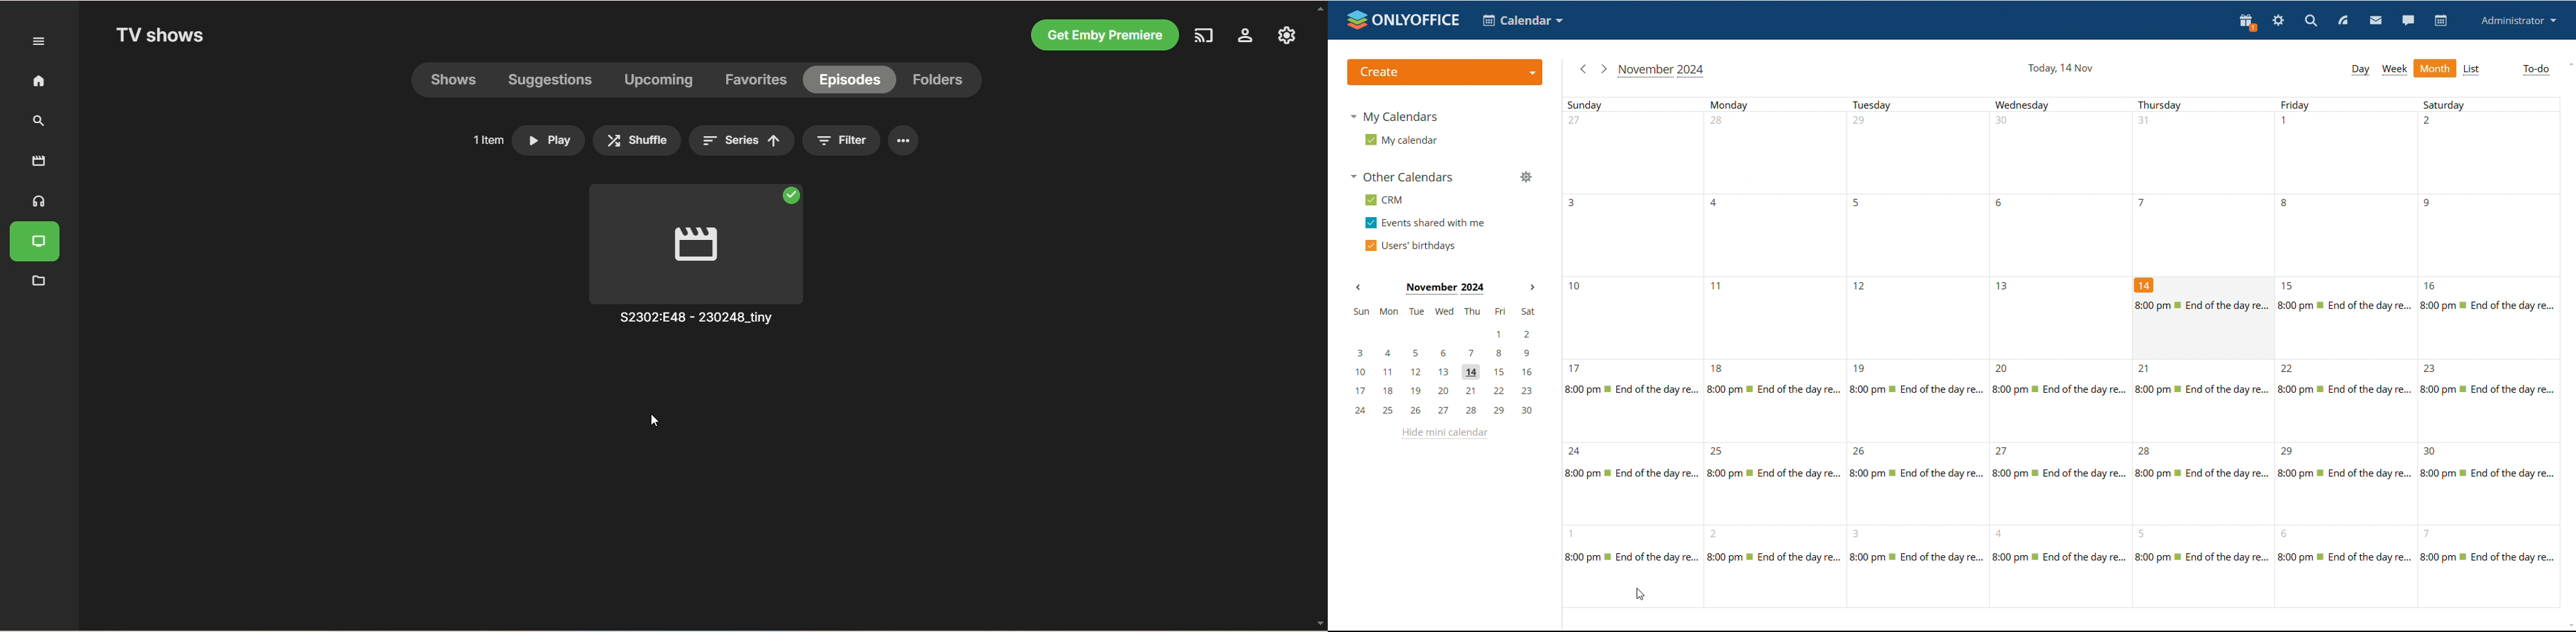  Describe the element at coordinates (1447, 391) in the screenshot. I see `17, 18, 19, 20, 21, 22, 23` at that location.